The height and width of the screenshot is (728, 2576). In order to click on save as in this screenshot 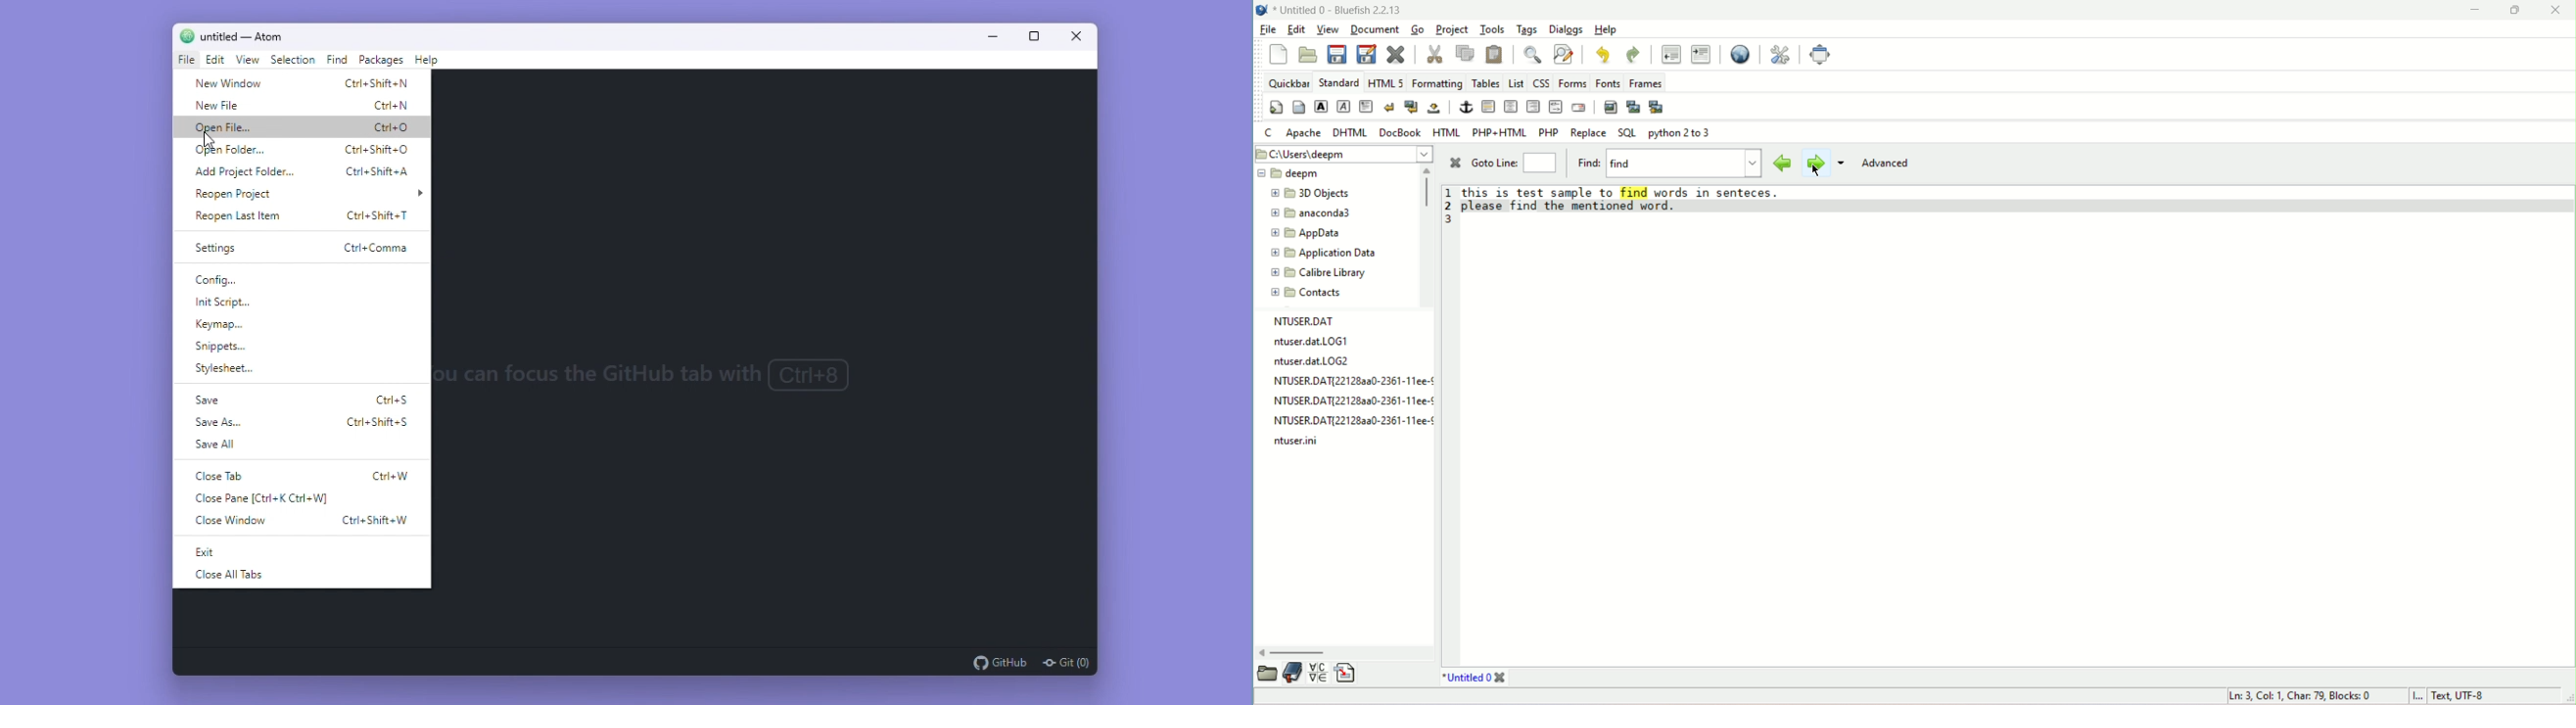, I will do `click(1367, 53)`.